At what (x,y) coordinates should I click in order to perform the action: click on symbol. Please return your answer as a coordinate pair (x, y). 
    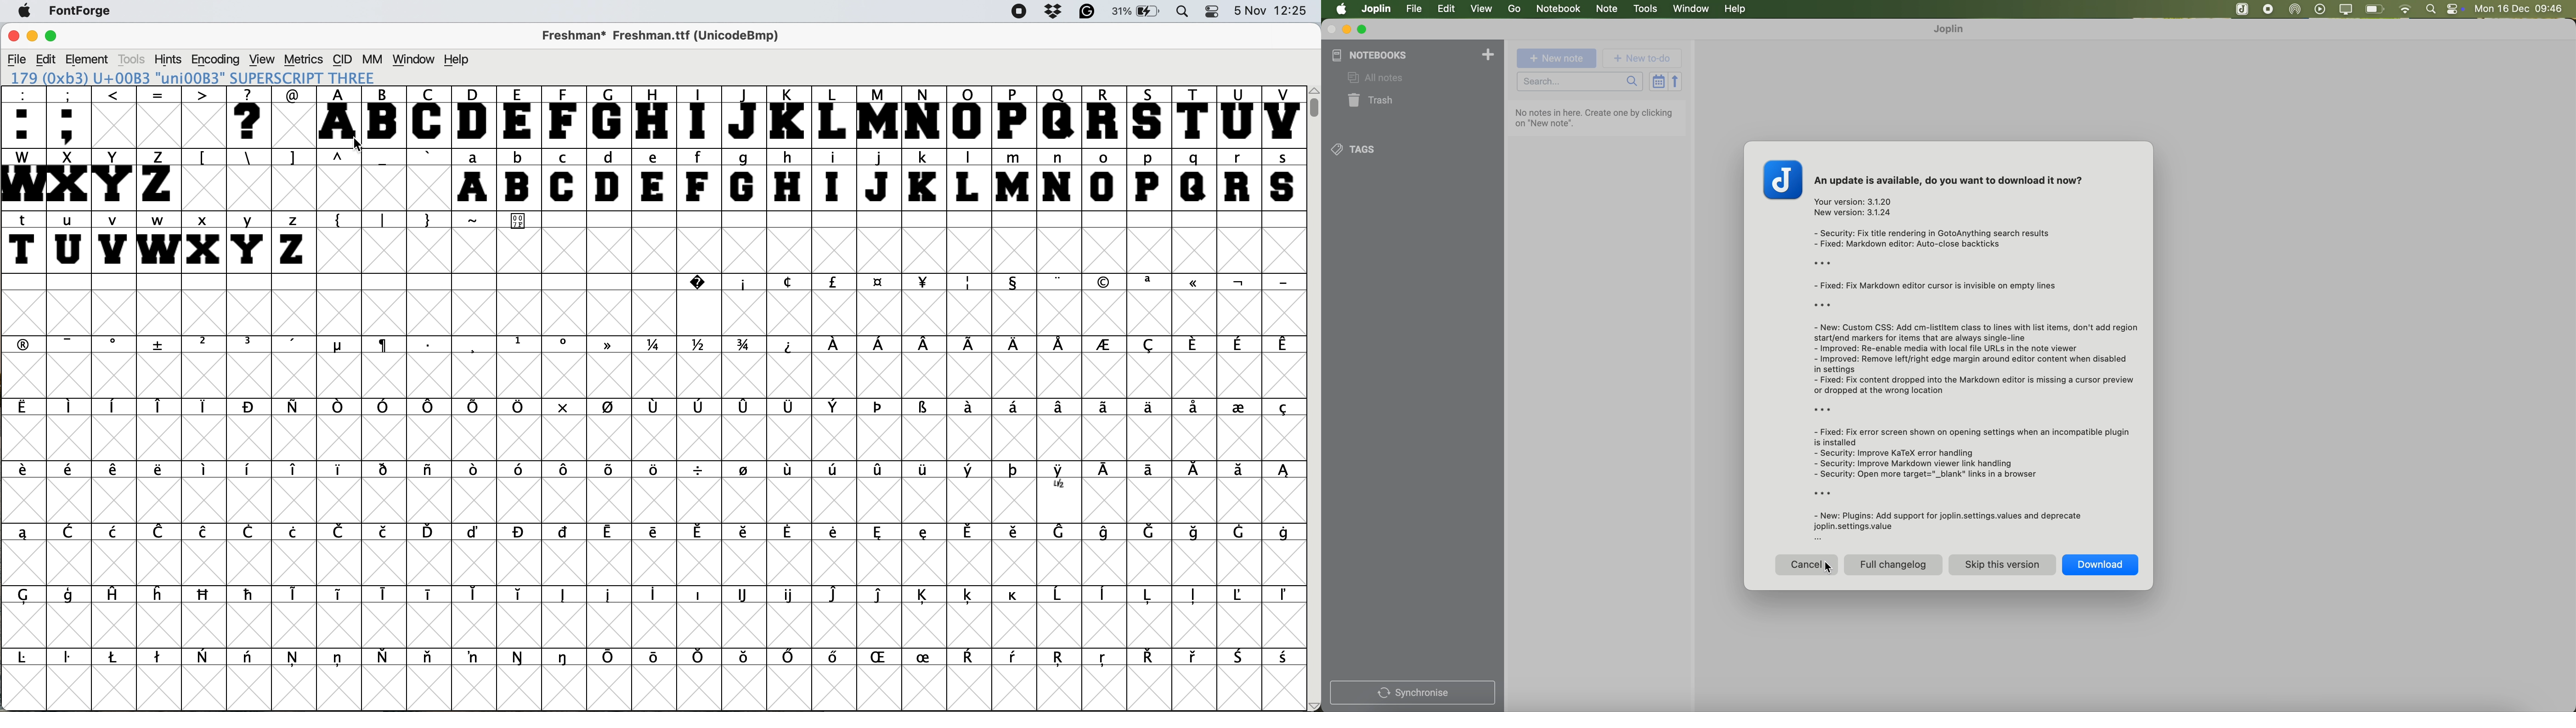
    Looking at the image, I should click on (1284, 532).